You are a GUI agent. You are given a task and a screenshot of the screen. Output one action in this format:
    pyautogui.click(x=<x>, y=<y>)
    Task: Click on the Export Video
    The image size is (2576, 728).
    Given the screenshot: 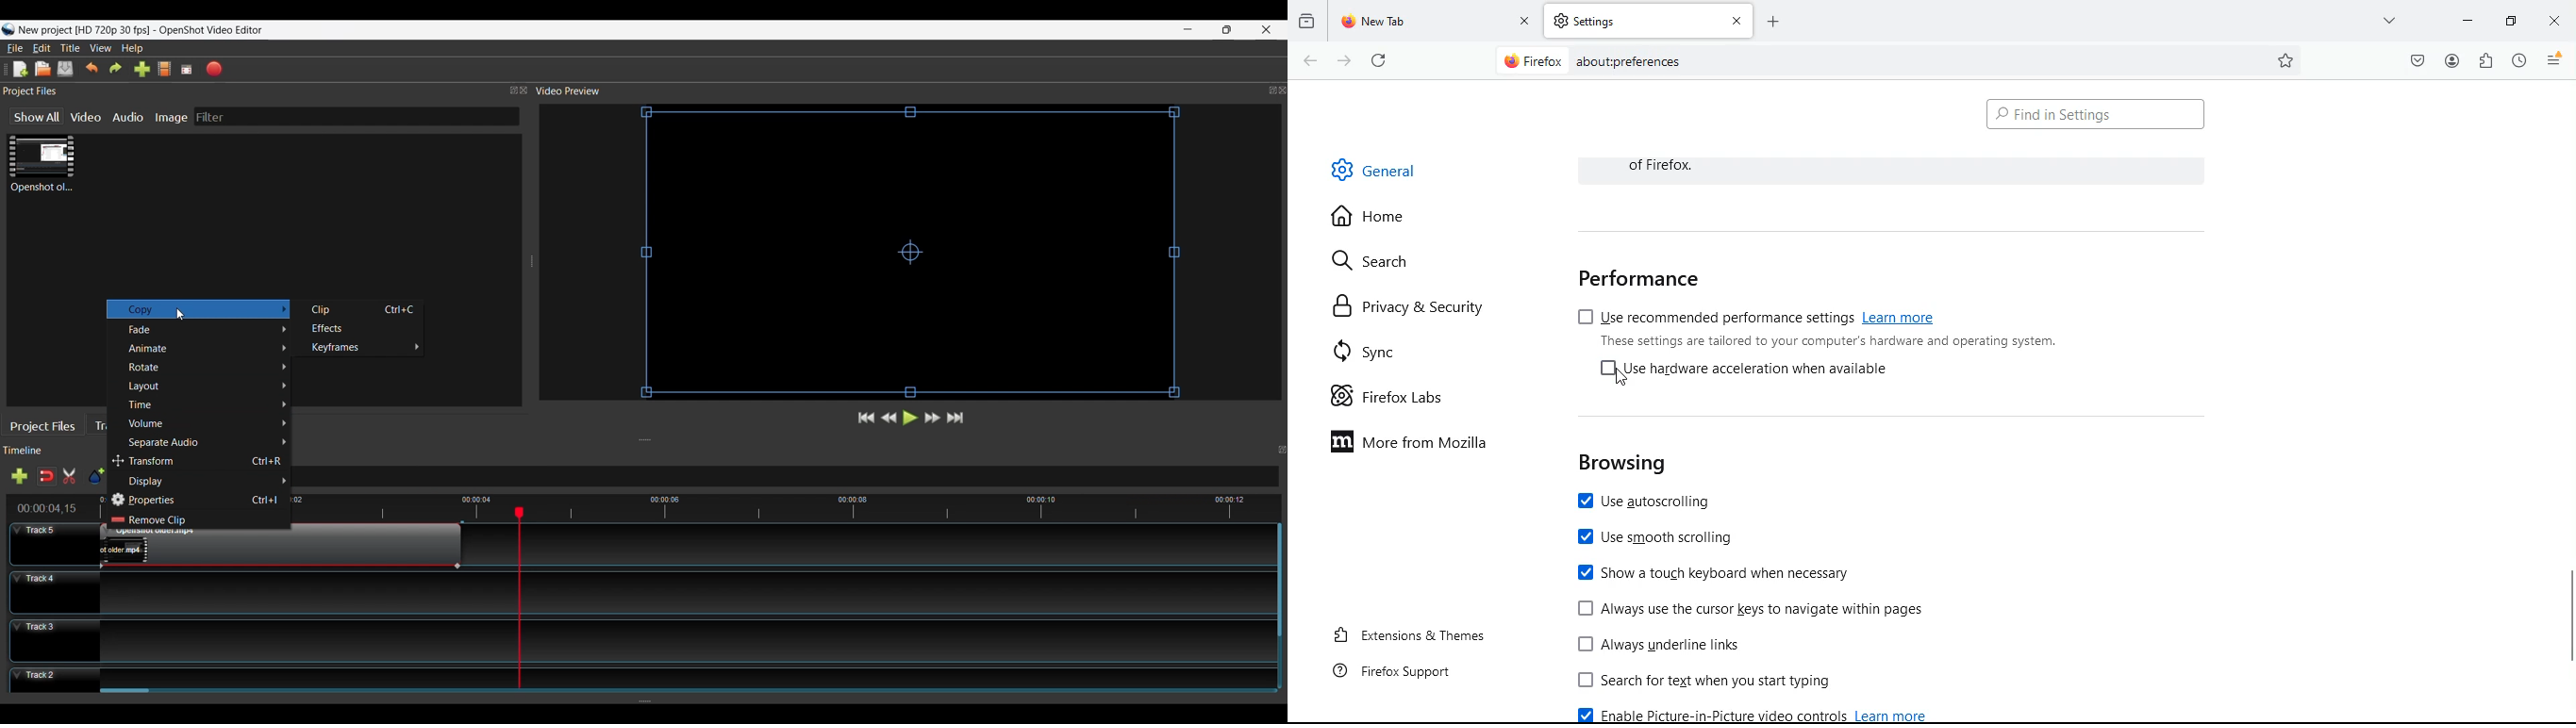 What is the action you would take?
    pyautogui.click(x=215, y=68)
    